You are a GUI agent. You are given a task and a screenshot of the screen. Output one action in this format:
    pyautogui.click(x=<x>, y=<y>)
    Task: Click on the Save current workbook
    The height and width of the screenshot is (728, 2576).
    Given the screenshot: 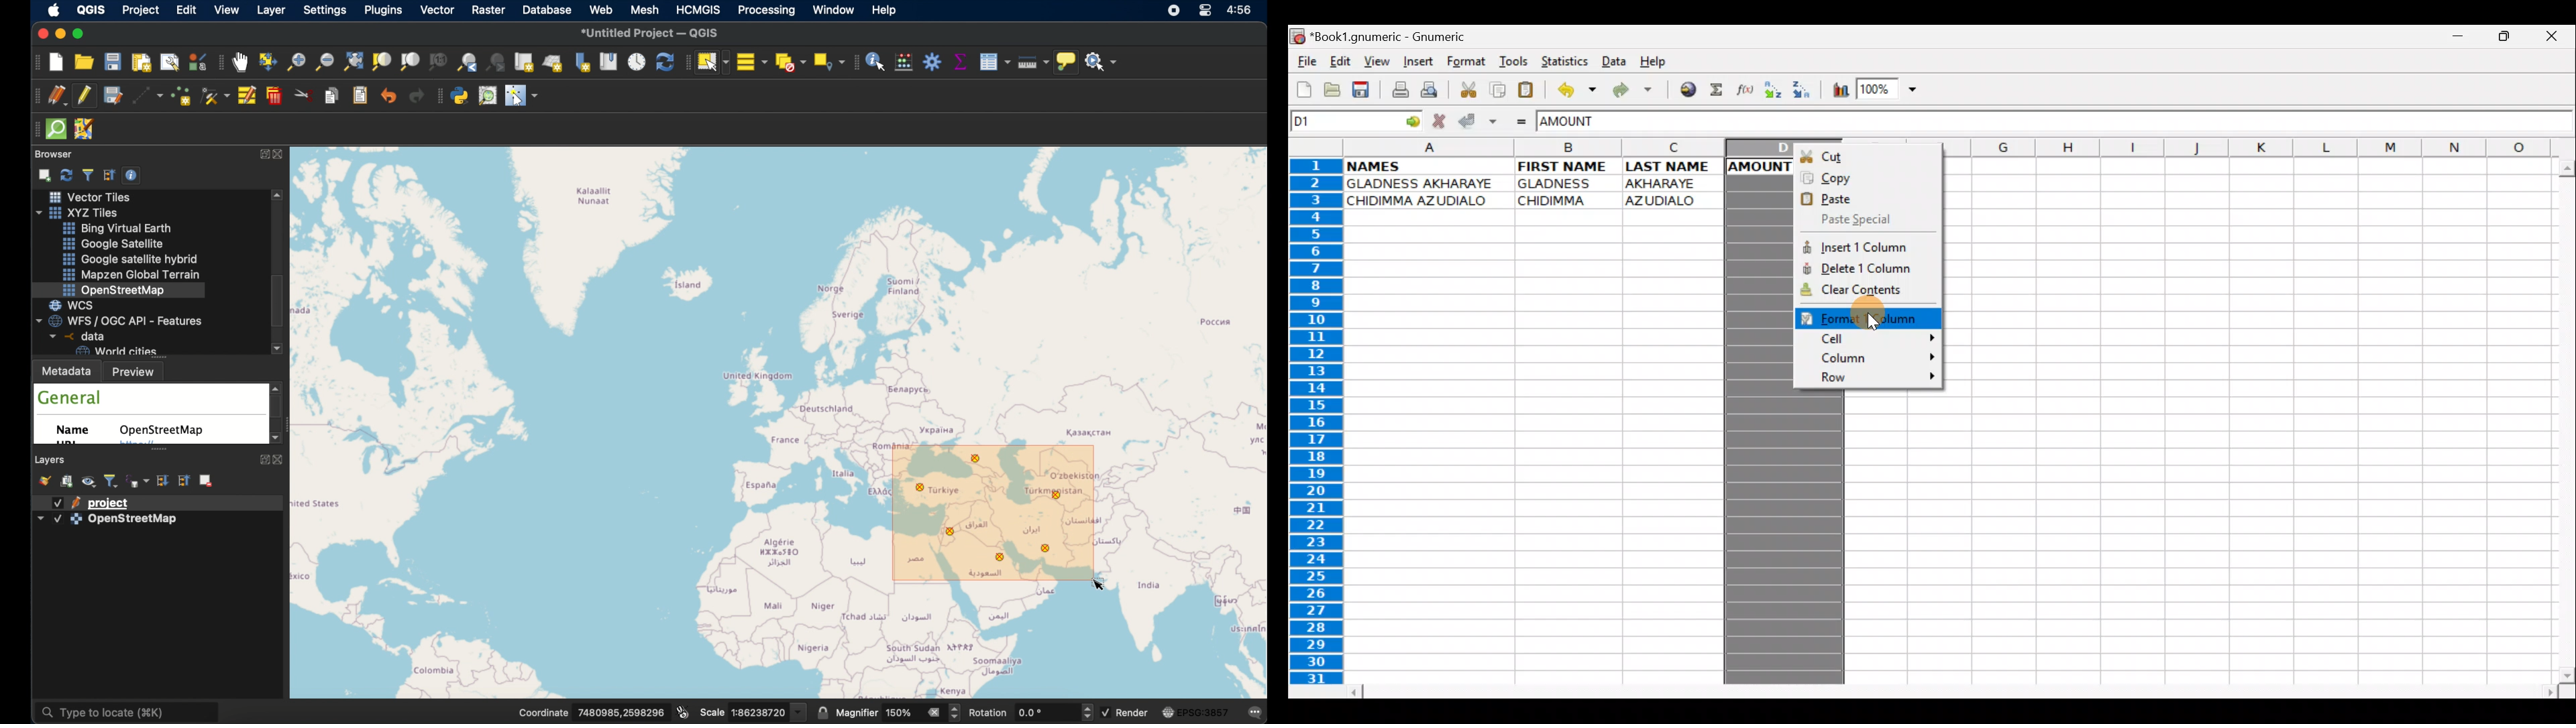 What is the action you would take?
    pyautogui.click(x=1360, y=89)
    